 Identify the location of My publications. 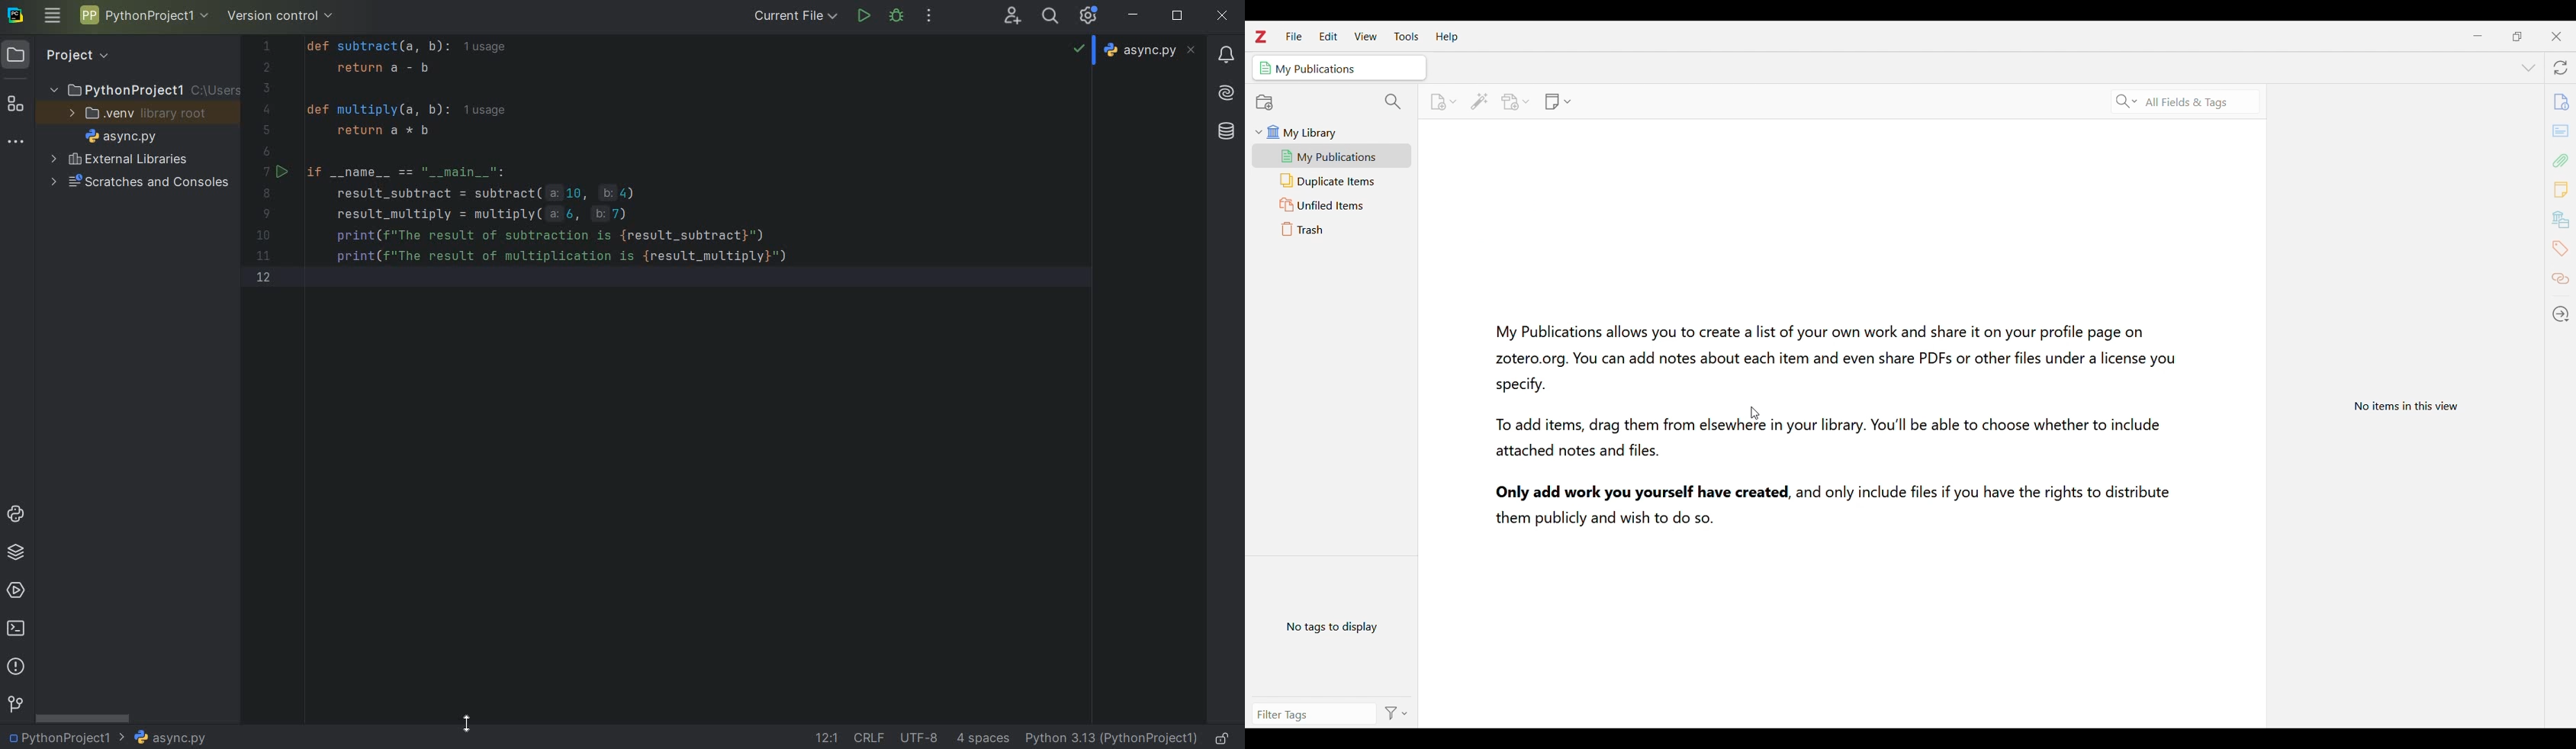
(1332, 156).